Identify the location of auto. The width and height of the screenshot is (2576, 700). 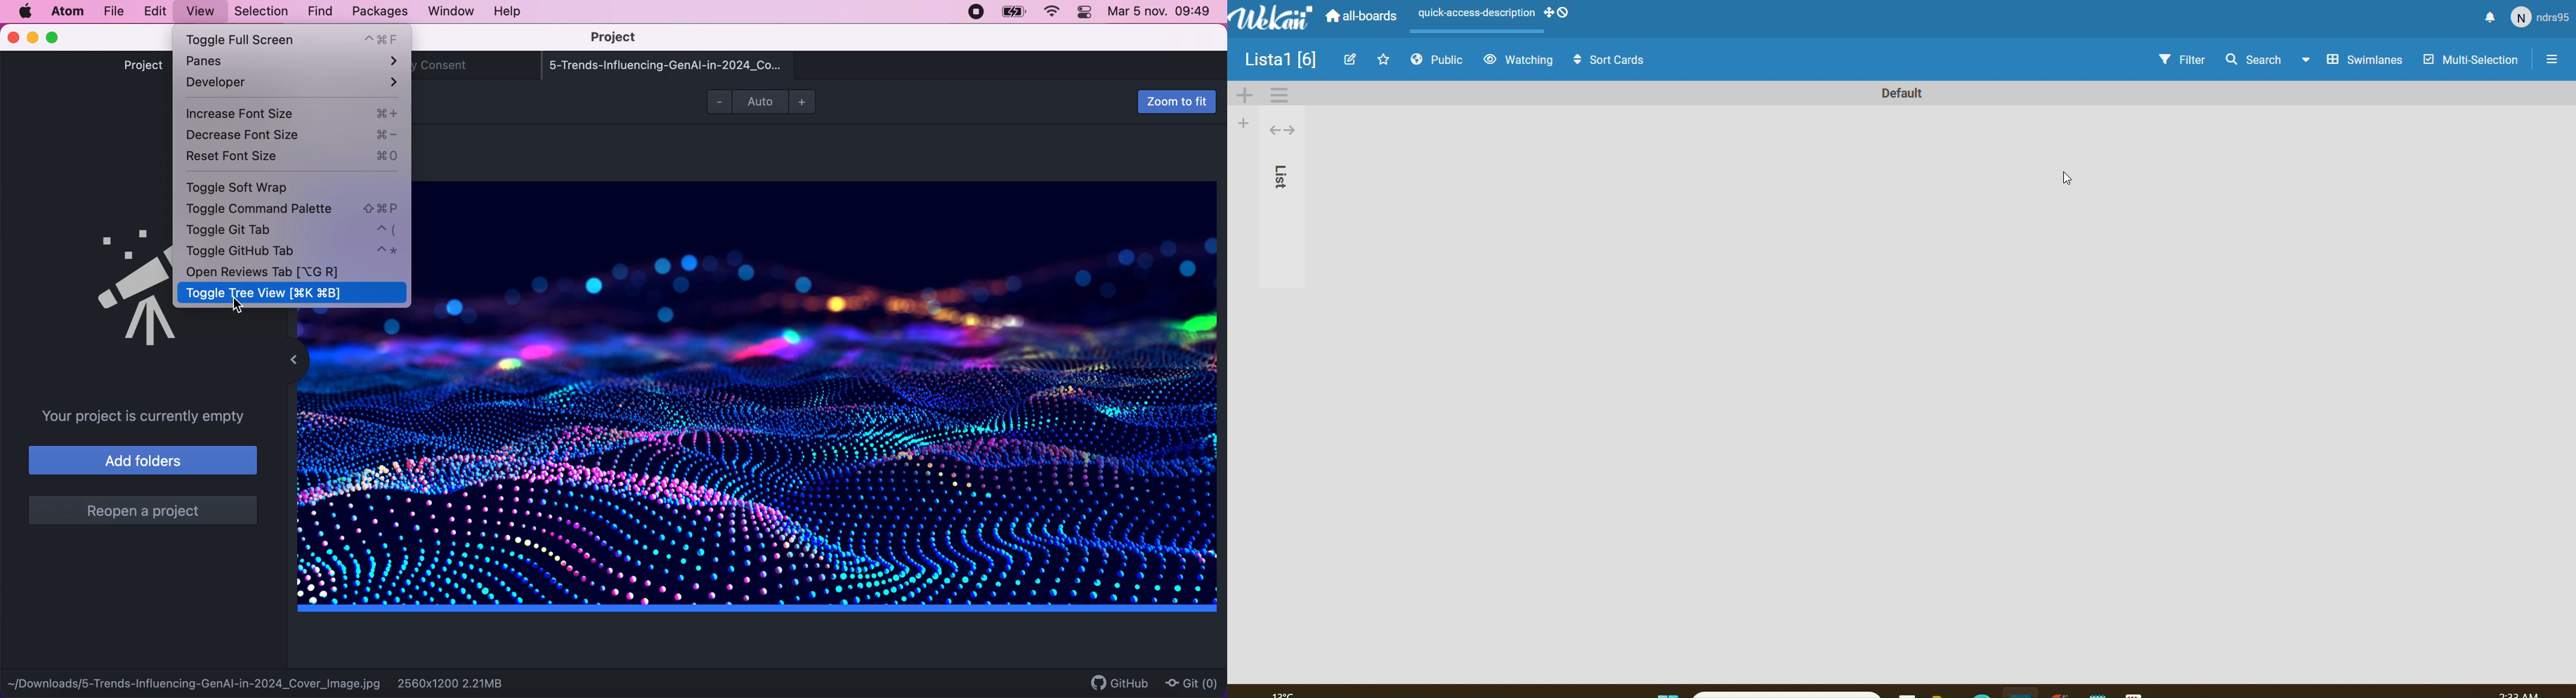
(760, 102).